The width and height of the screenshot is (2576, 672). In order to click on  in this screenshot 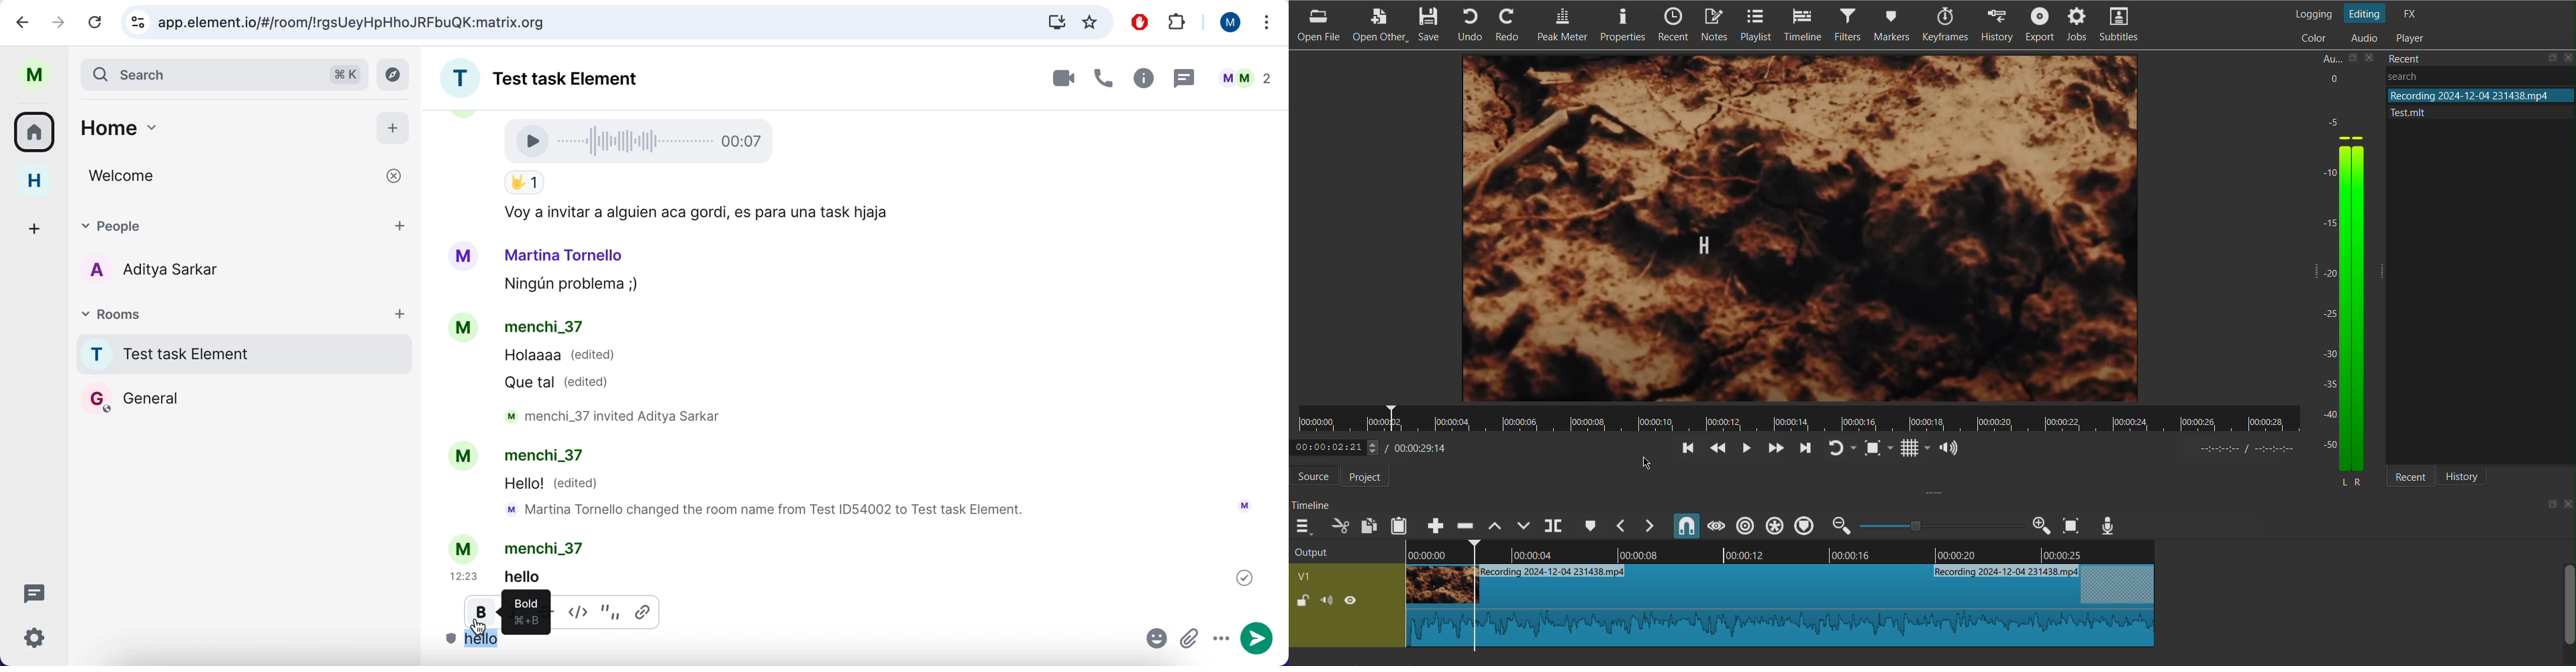, I will do `click(1245, 577)`.